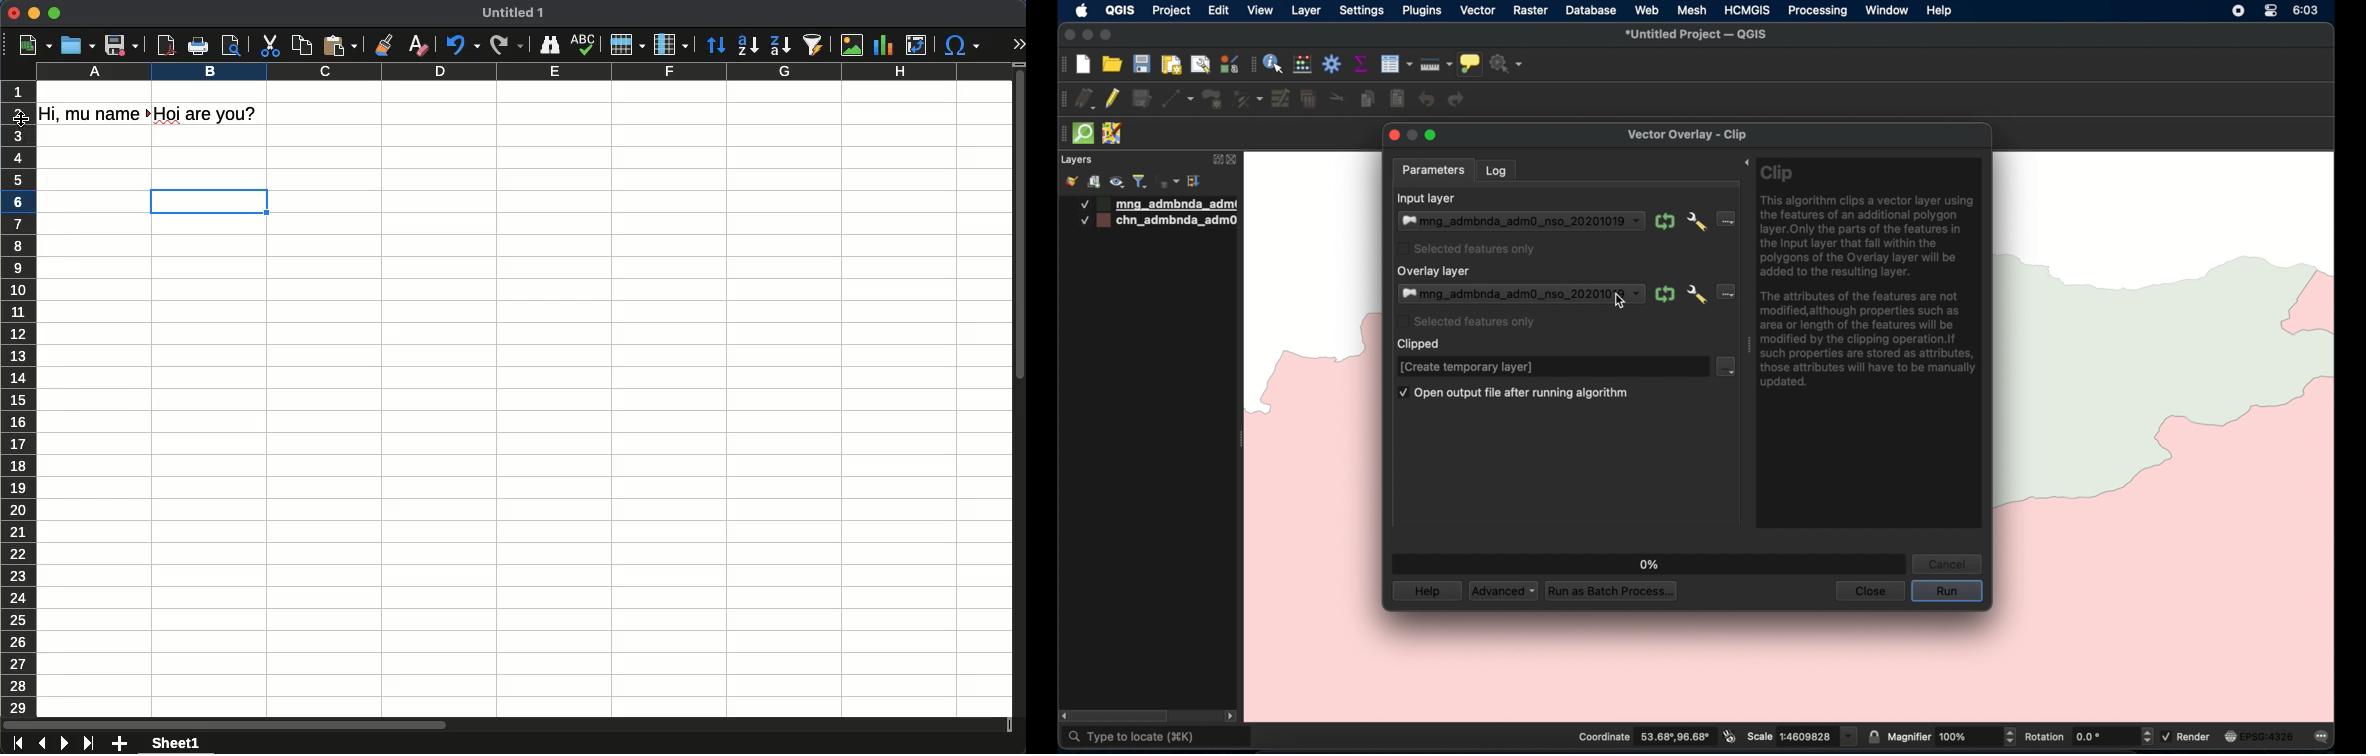 This screenshot has width=2380, height=756. I want to click on save, so click(122, 45).